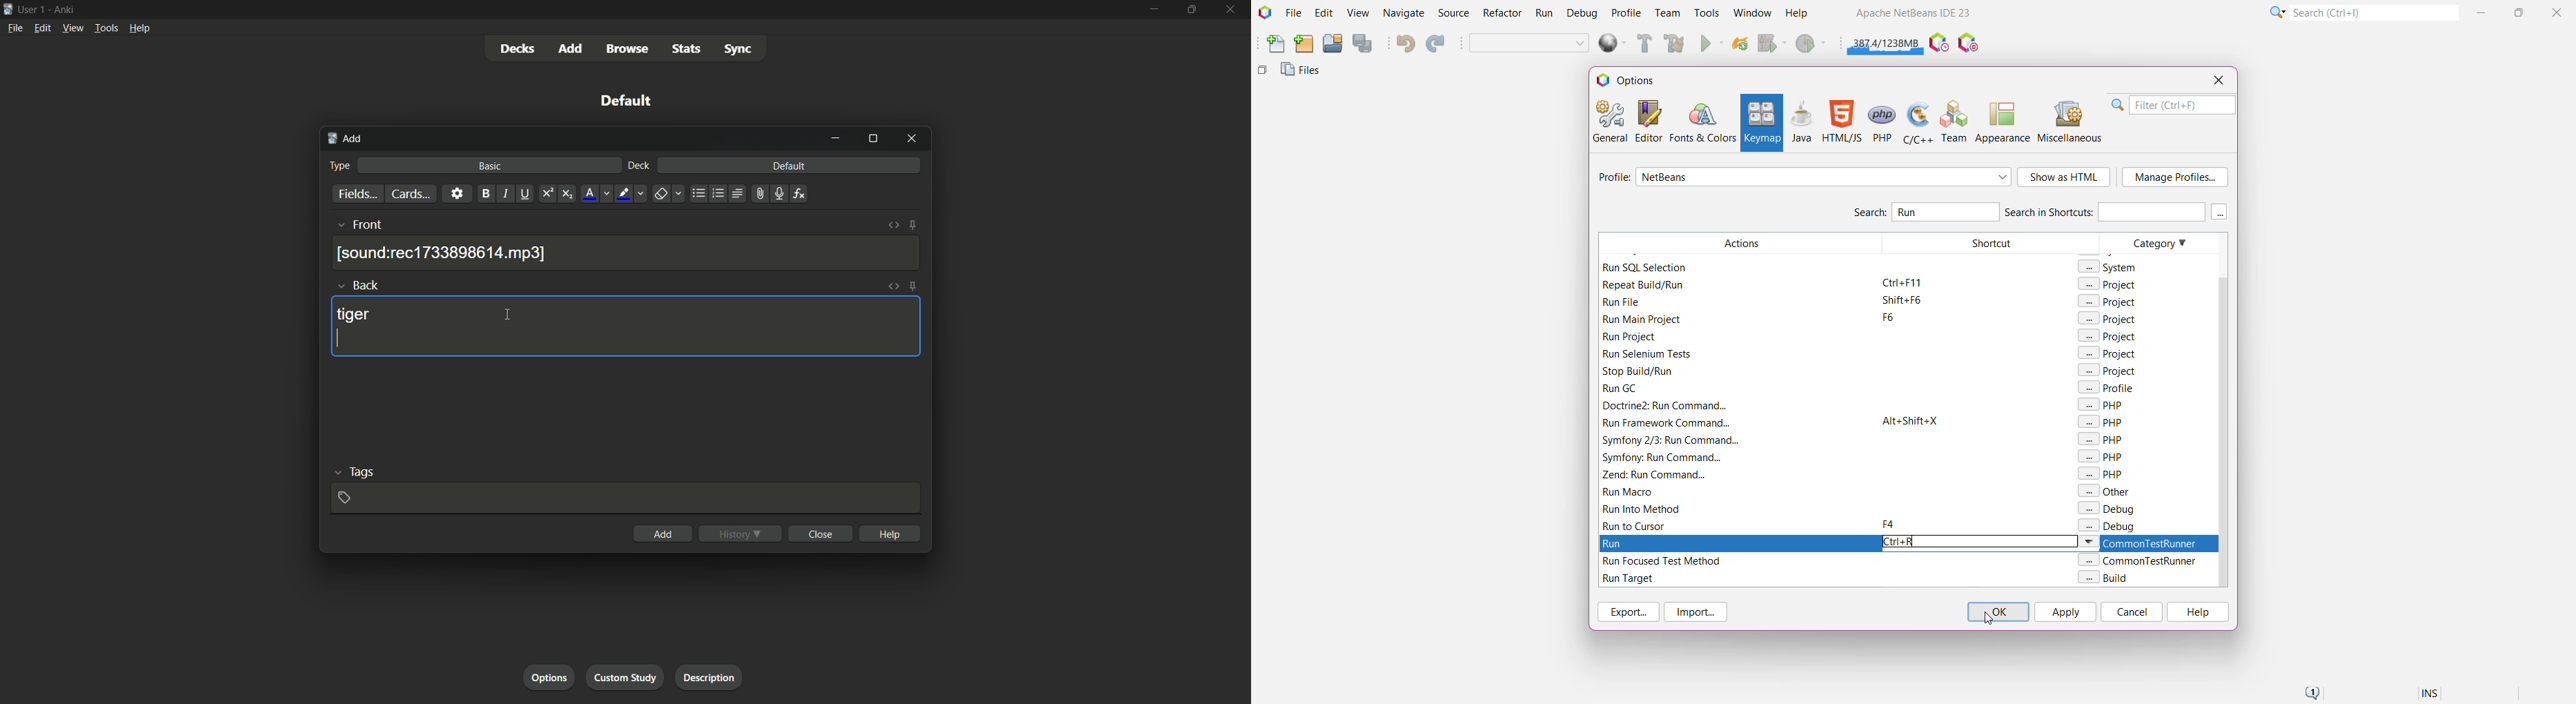 Image resolution: width=2576 pixels, height=728 pixels. I want to click on equations, so click(799, 194).